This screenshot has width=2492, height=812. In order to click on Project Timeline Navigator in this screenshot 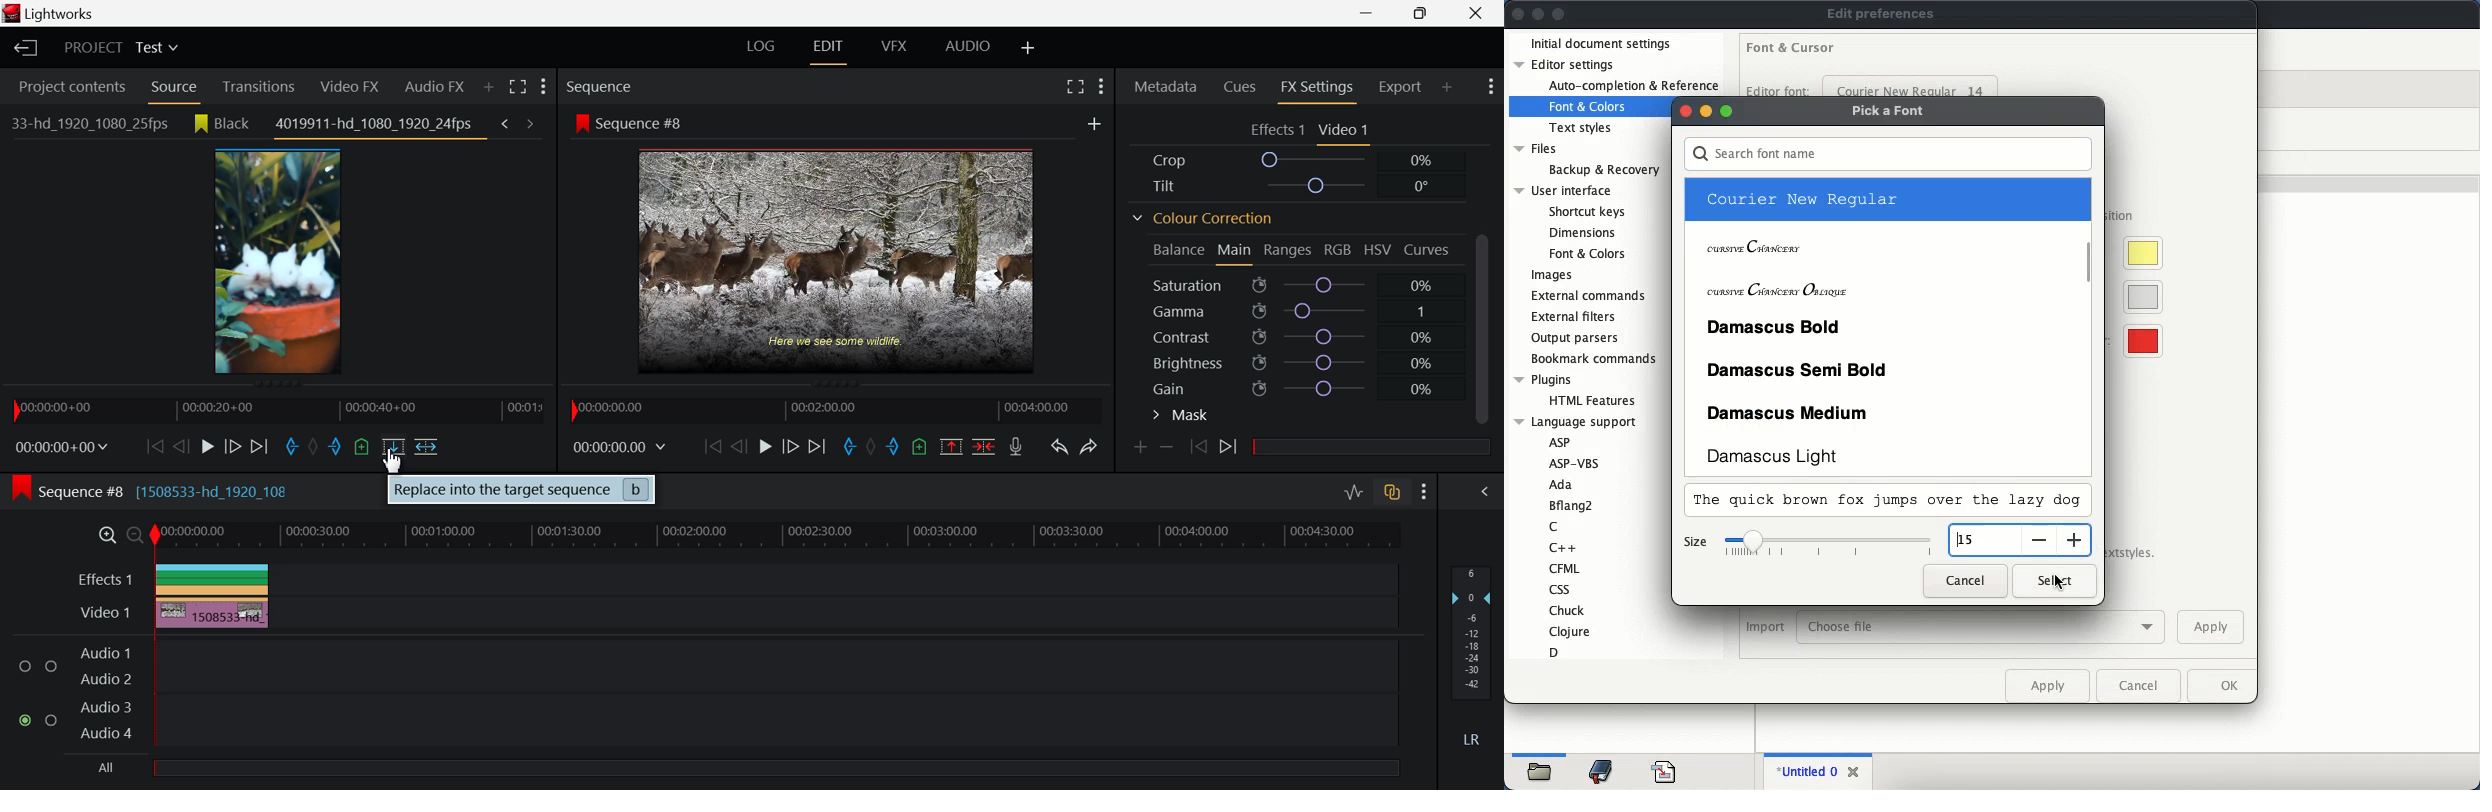, I will do `click(829, 408)`.